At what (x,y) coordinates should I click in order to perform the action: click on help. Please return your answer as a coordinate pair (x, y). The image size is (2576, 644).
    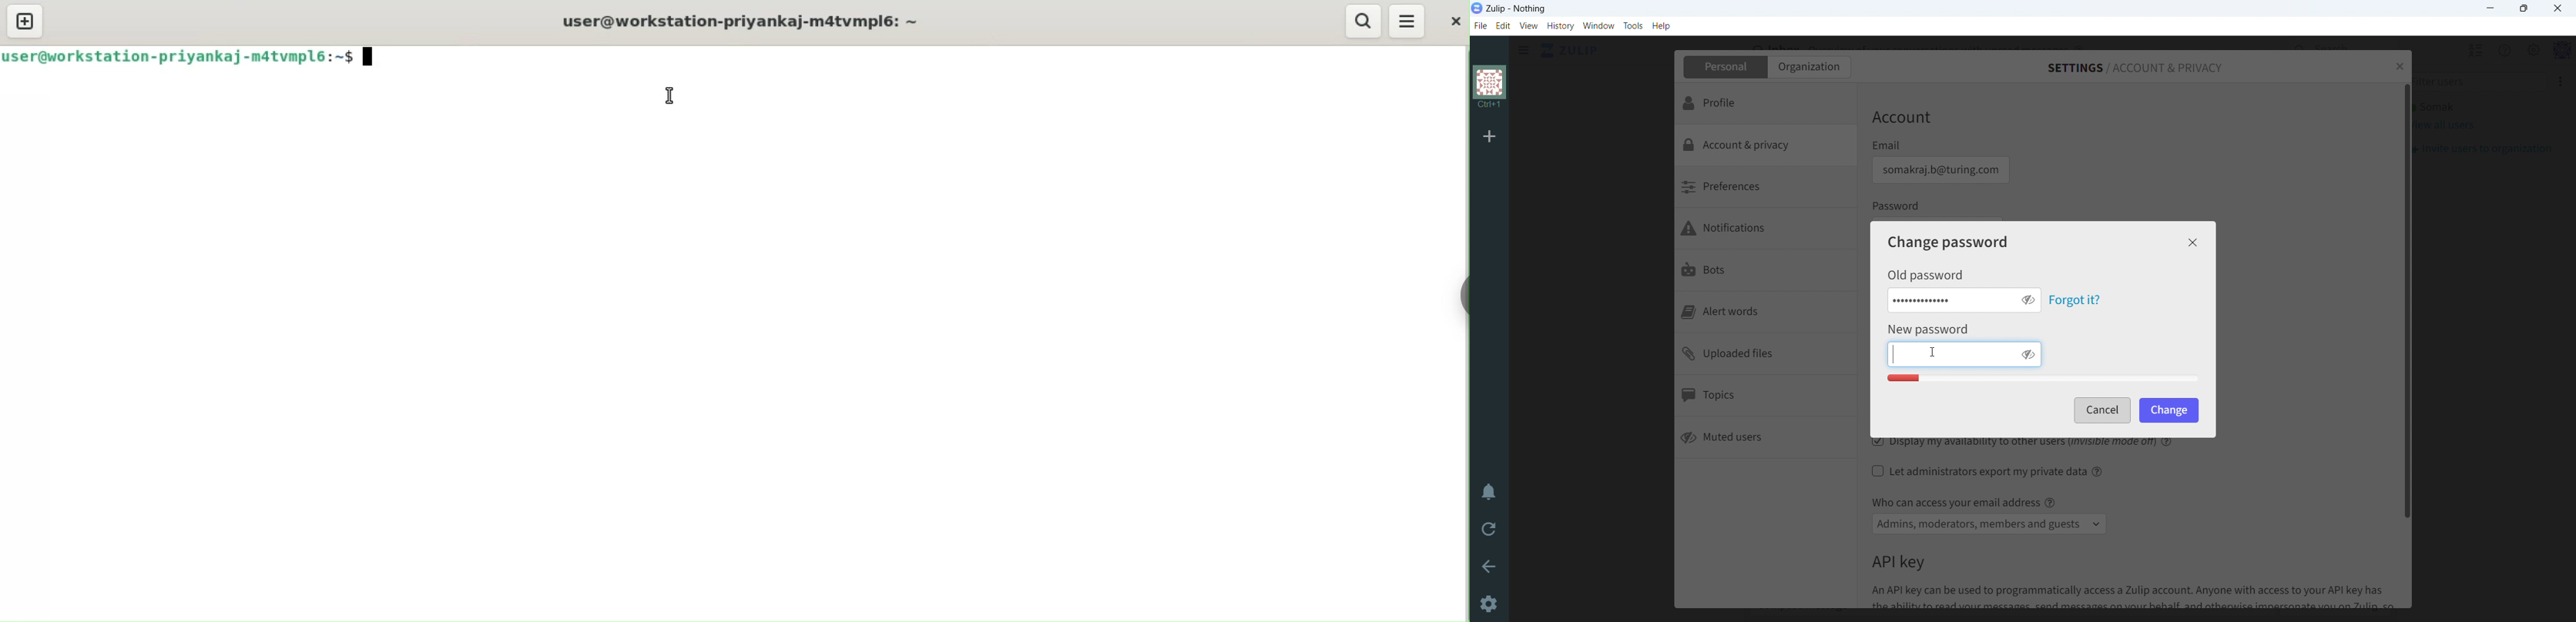
    Looking at the image, I should click on (2099, 471).